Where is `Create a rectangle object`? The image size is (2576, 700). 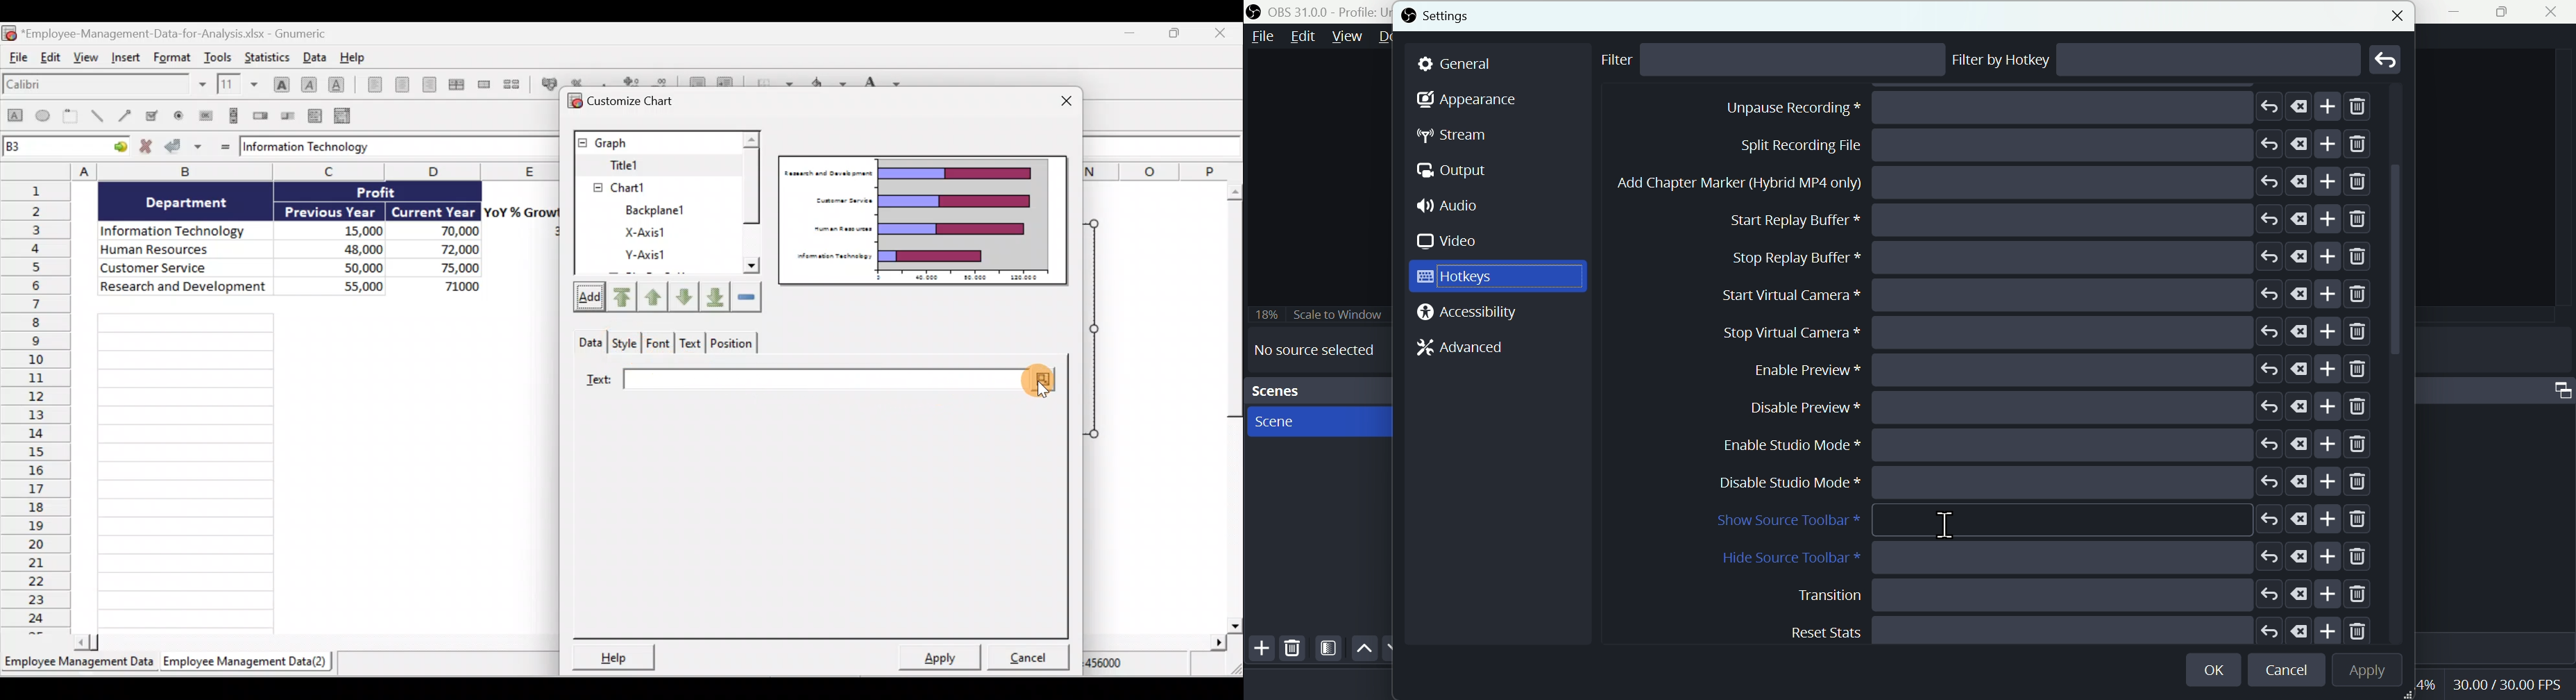 Create a rectangle object is located at coordinates (14, 116).